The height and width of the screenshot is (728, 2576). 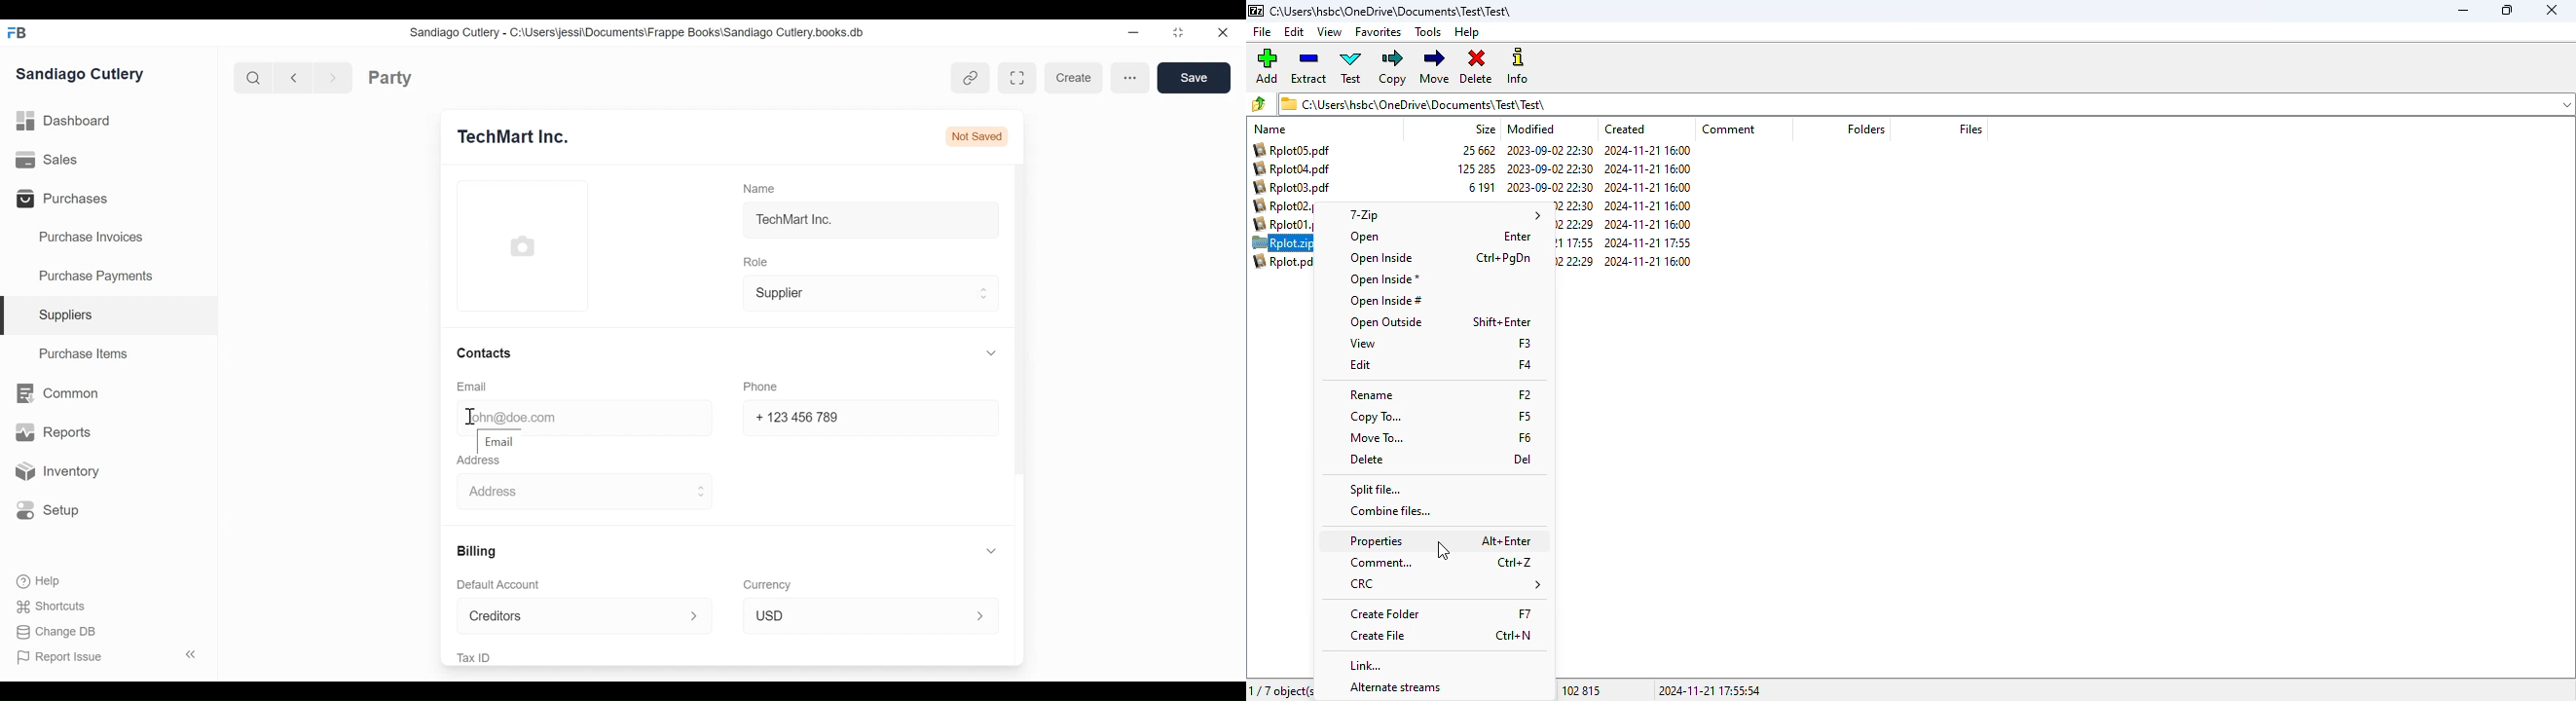 I want to click on Phone, so click(x=759, y=387).